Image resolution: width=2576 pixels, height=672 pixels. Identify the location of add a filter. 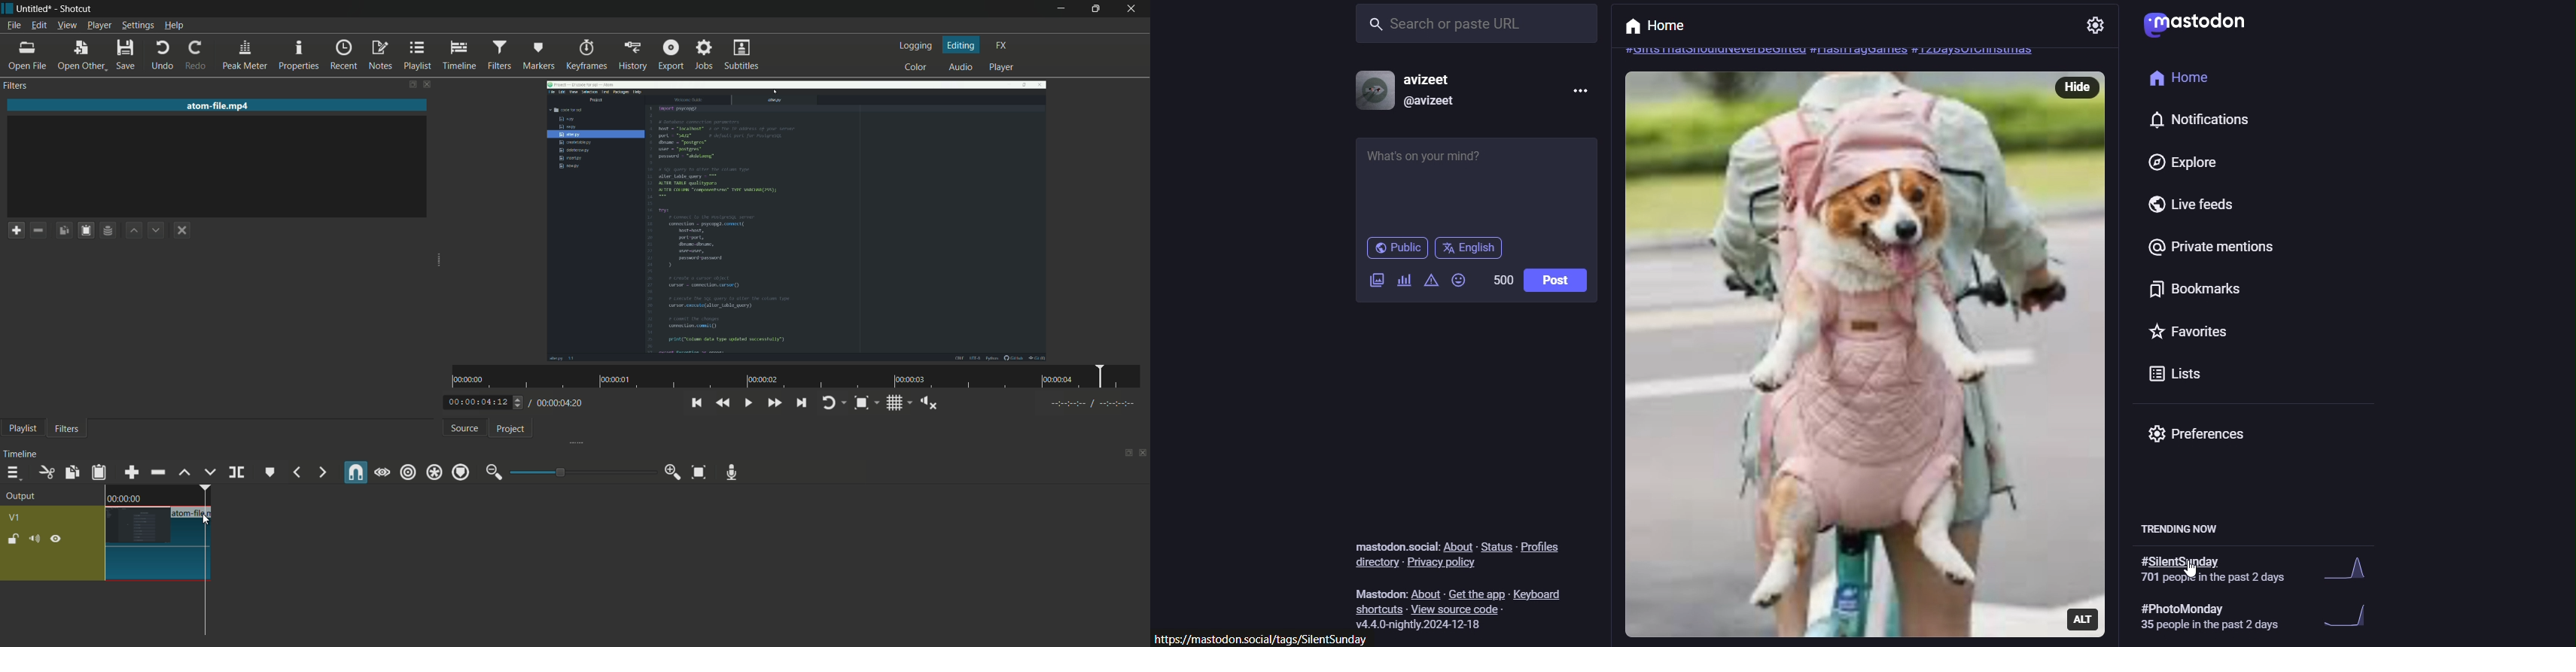
(17, 231).